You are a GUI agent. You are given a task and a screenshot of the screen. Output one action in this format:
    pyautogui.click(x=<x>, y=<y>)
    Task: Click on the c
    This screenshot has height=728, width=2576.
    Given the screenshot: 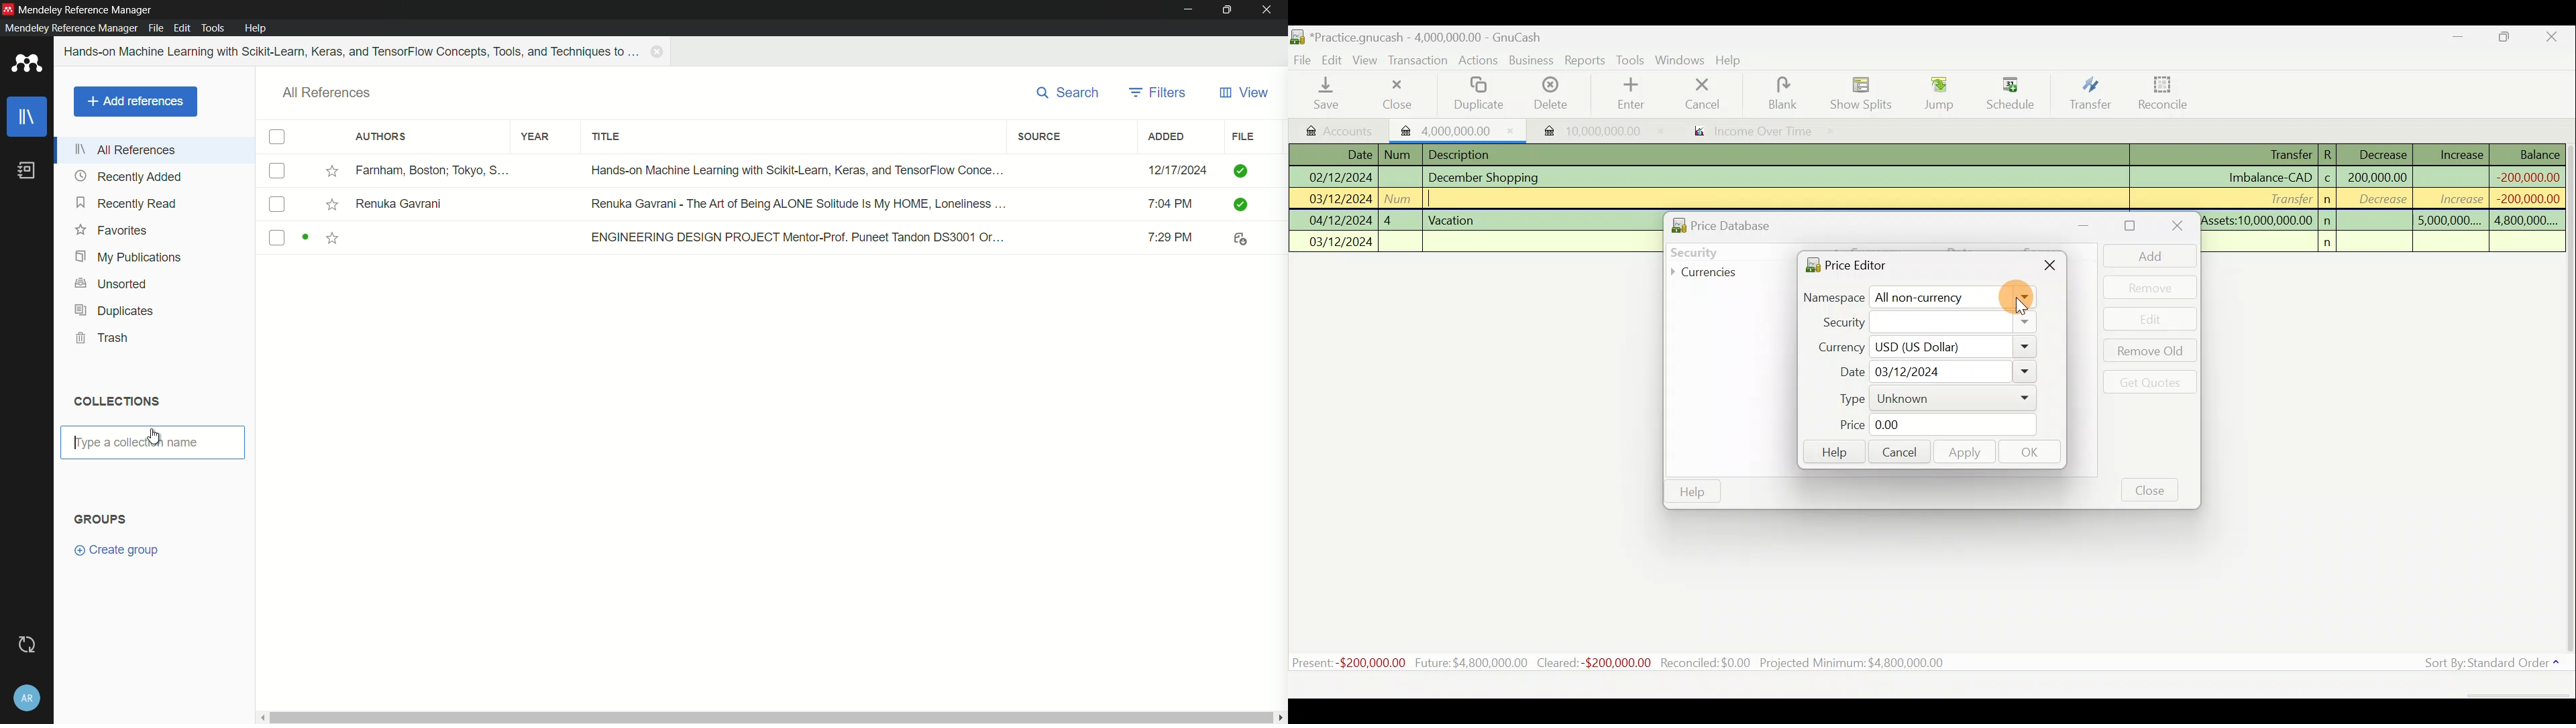 What is the action you would take?
    pyautogui.click(x=2328, y=180)
    